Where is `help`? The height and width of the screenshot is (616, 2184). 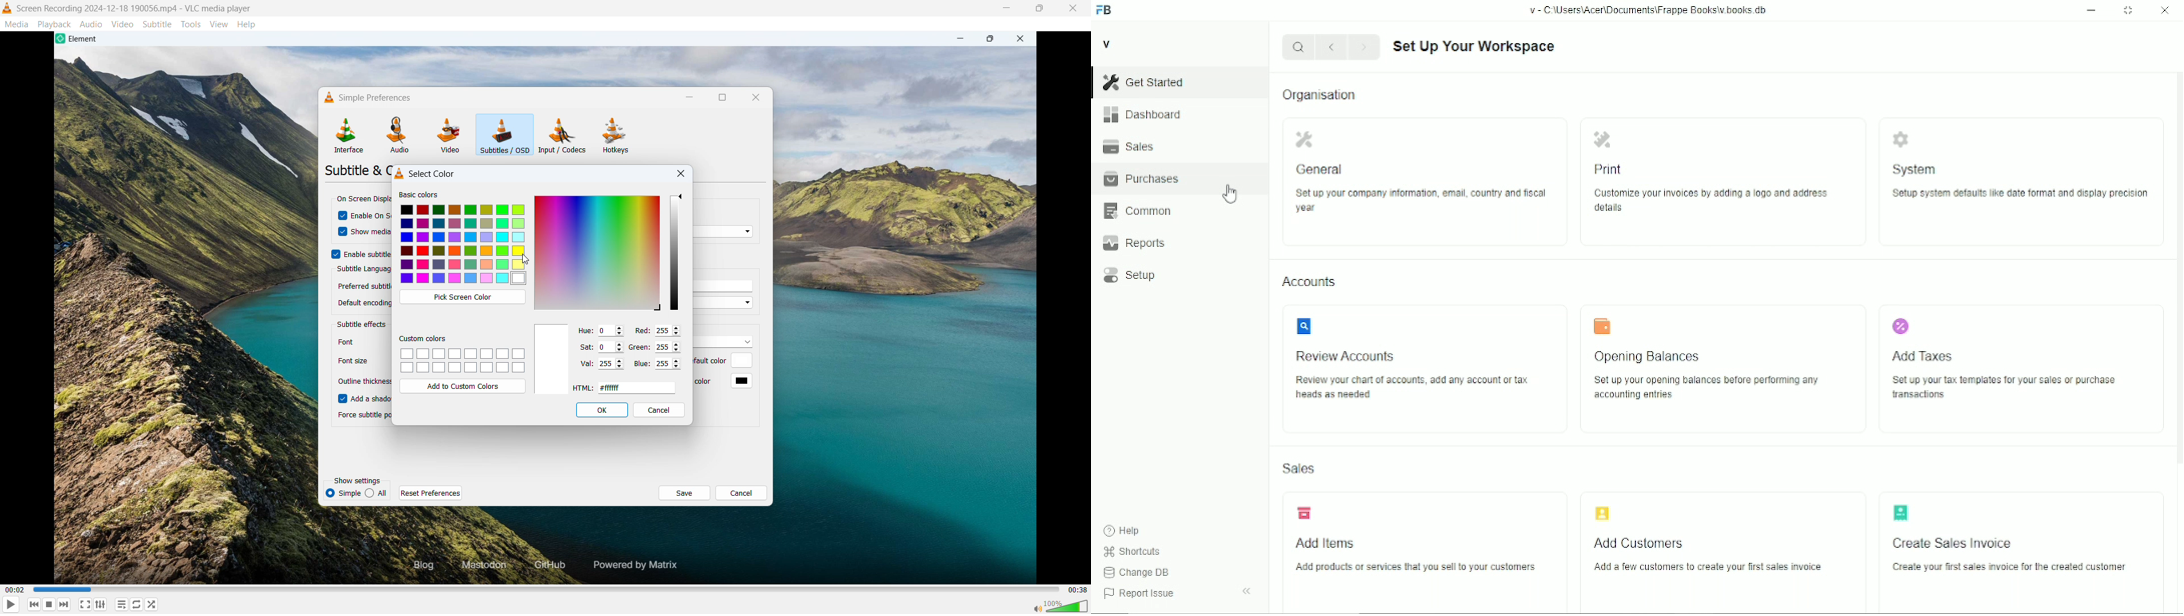 help is located at coordinates (1123, 531).